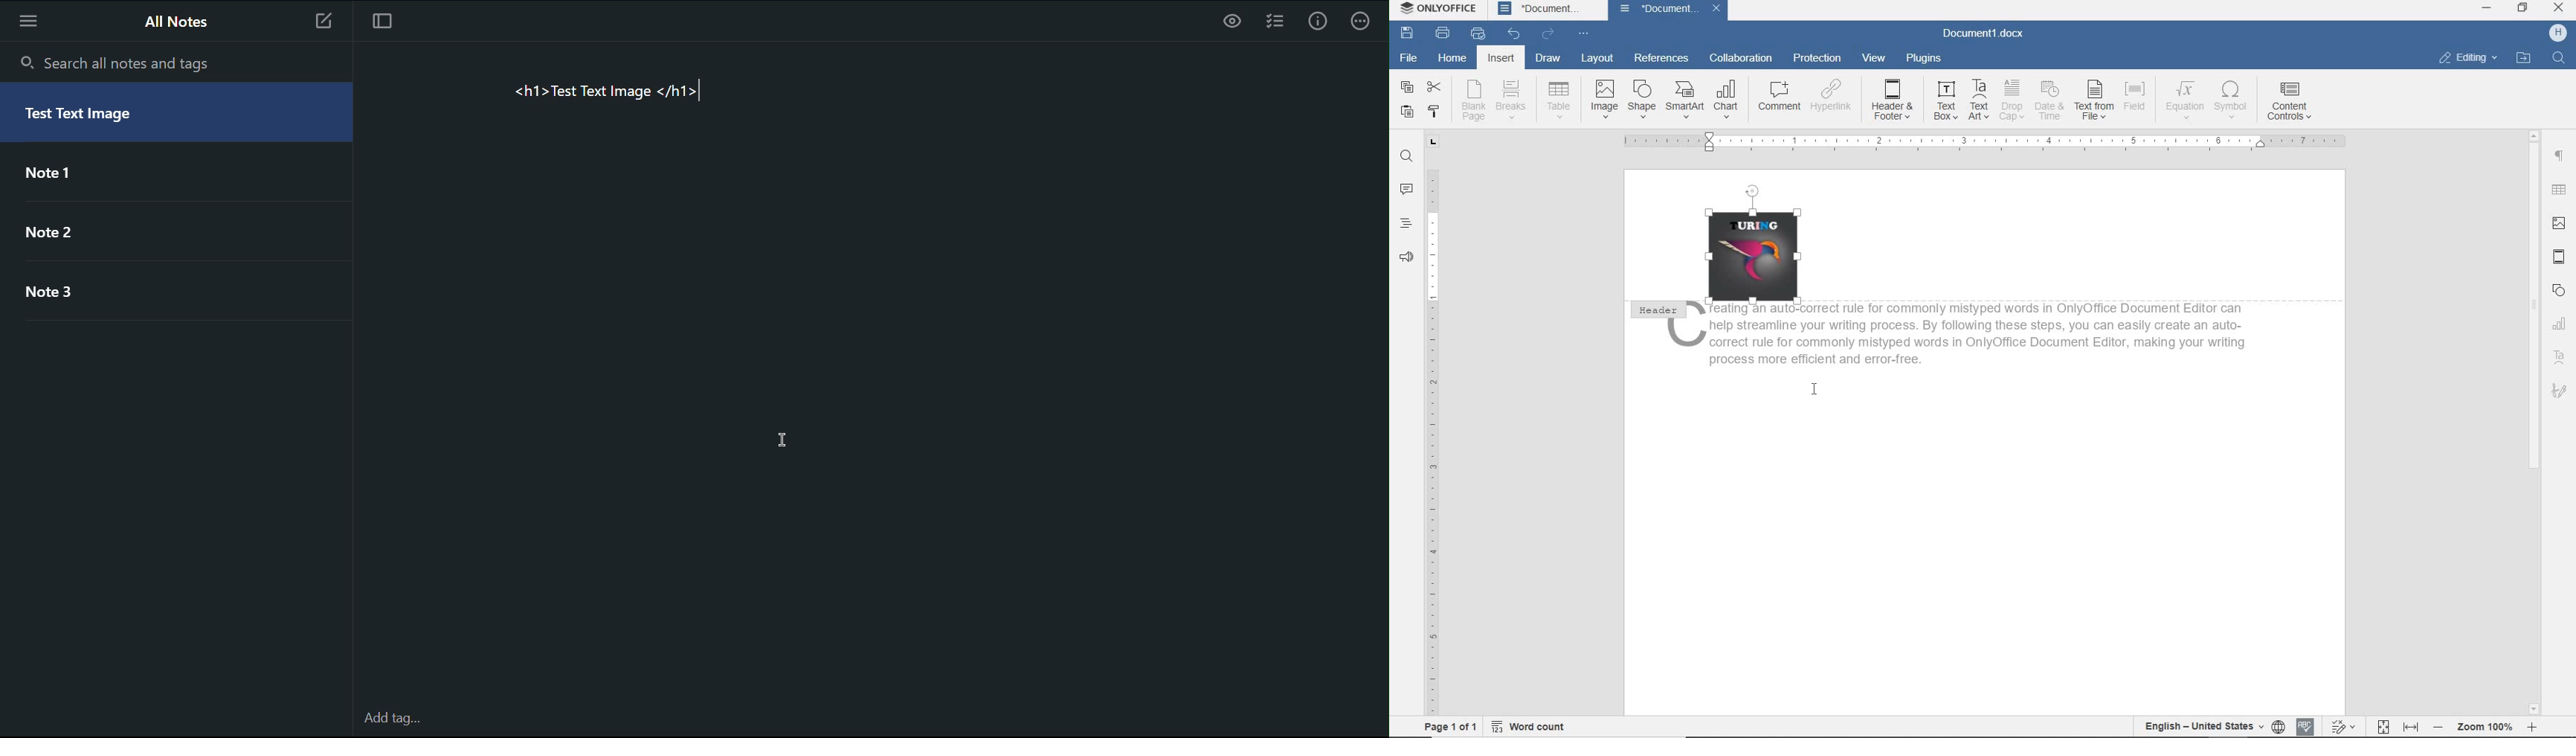 The image size is (2576, 756). I want to click on , reating an auto-correct rule for commonly mistyped words in OnlyOffice Document Editor can
help streamline your writing process. By following these steps, you can easily create an auto-

correct rule for commonly mistyped words in OnlyOffice Document Editor, making your writing
process more efficient and error-free |, so click(1971, 345).